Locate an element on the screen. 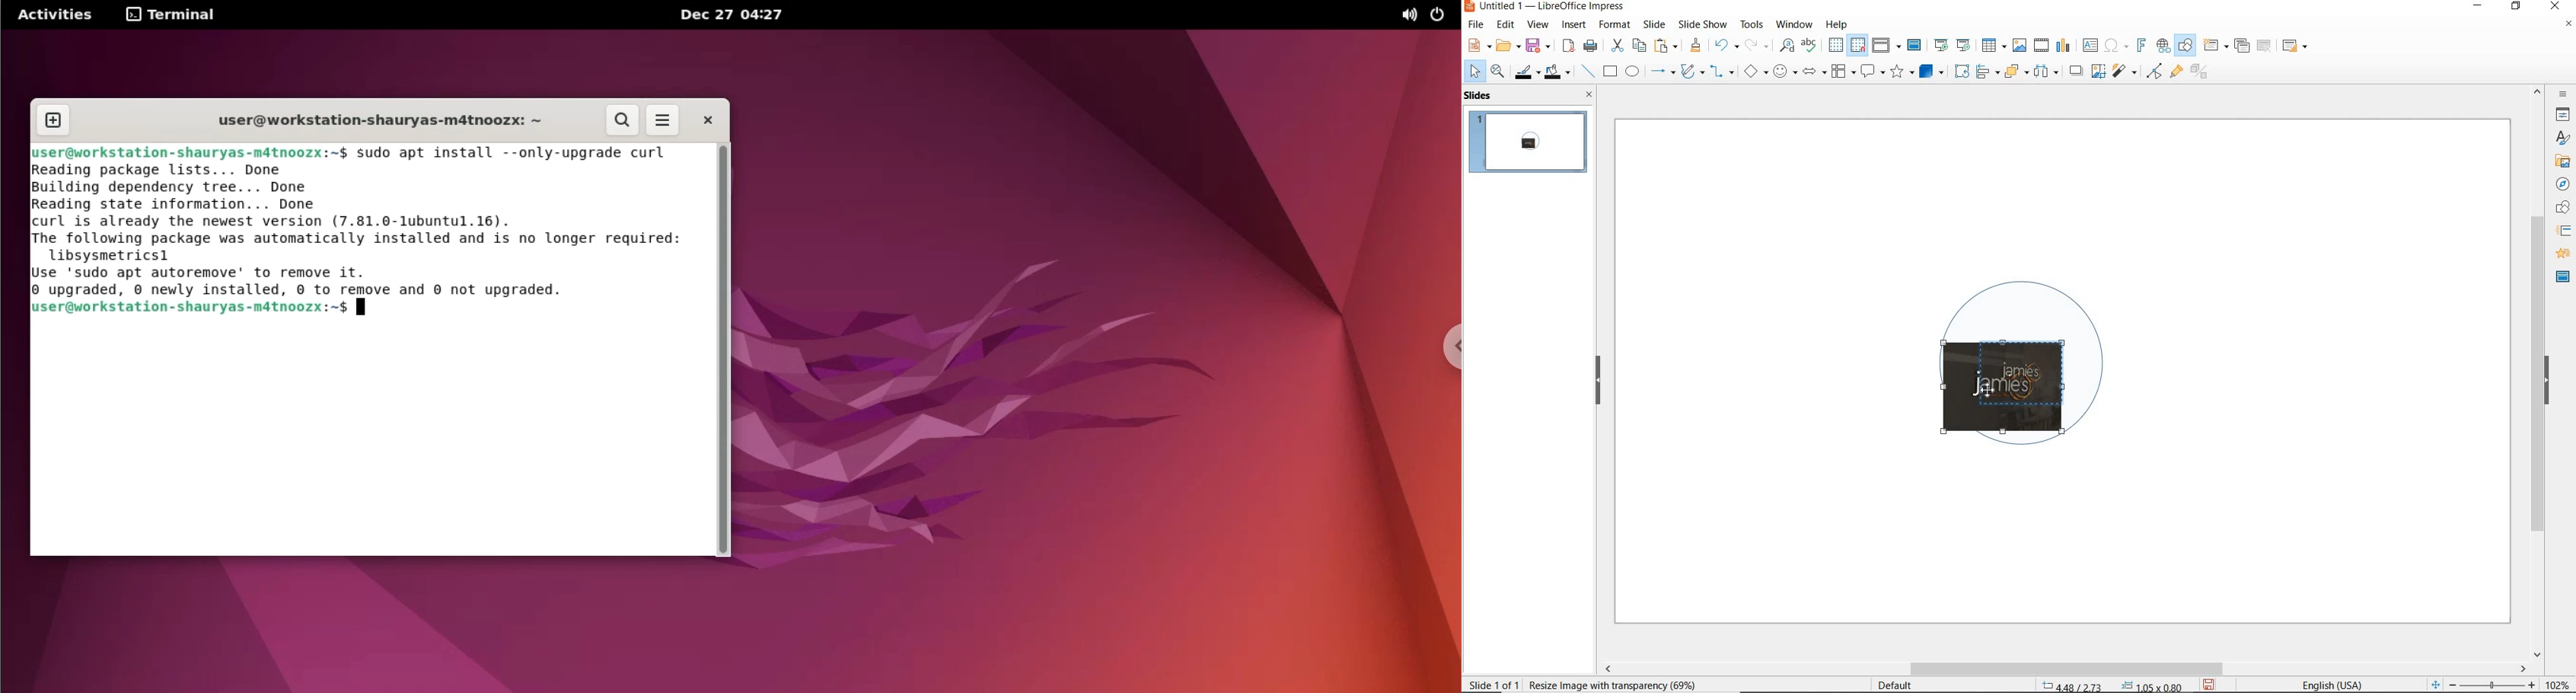  filter is located at coordinates (2126, 69).